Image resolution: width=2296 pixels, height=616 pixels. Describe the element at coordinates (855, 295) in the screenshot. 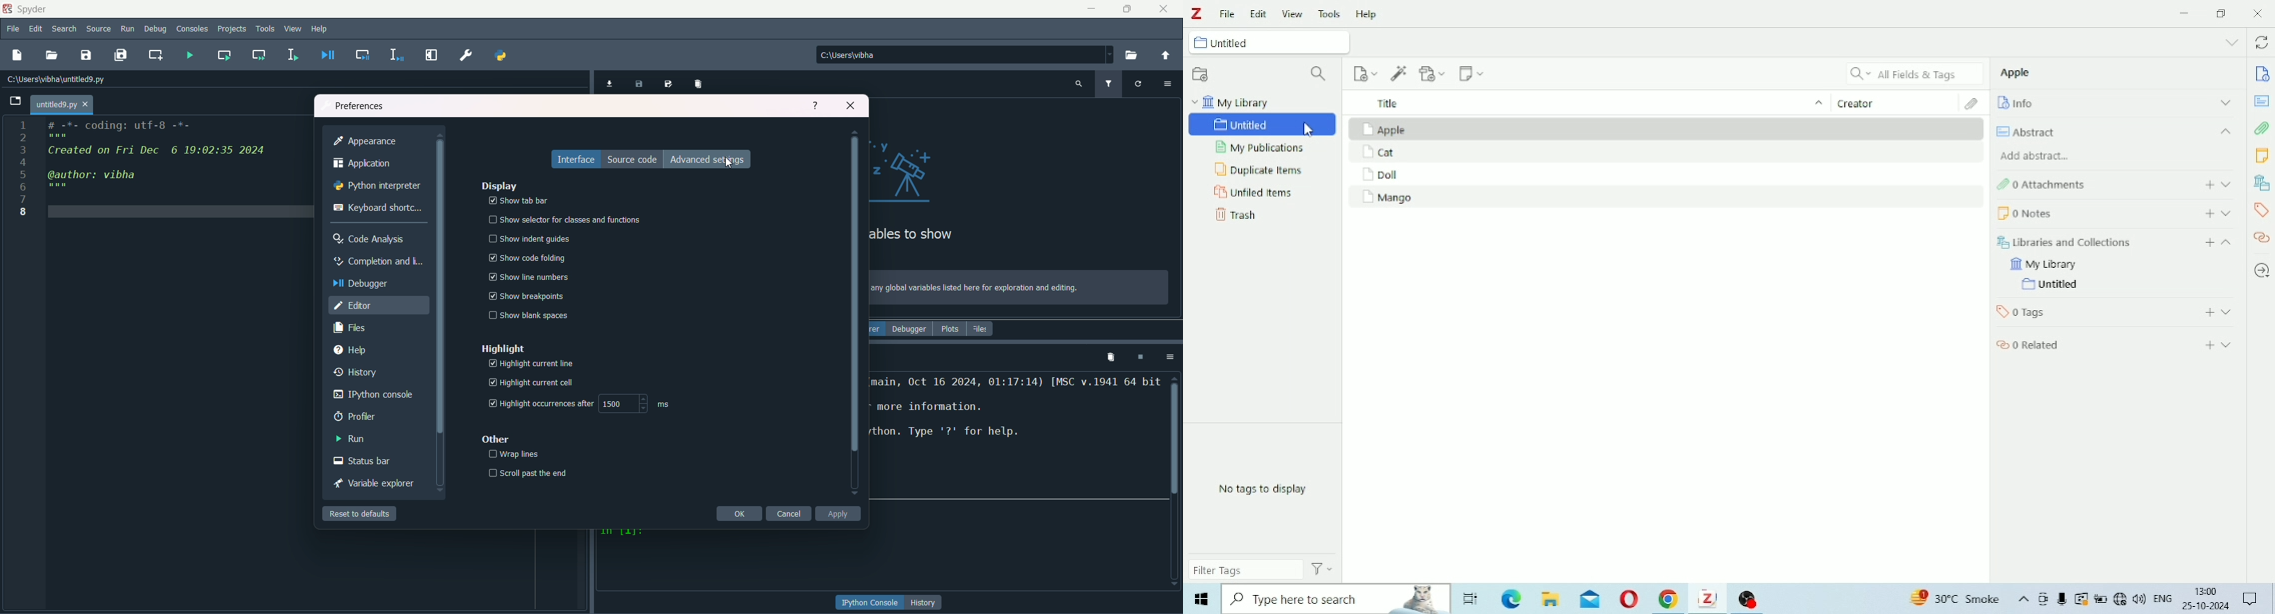

I see `scrollbar` at that location.